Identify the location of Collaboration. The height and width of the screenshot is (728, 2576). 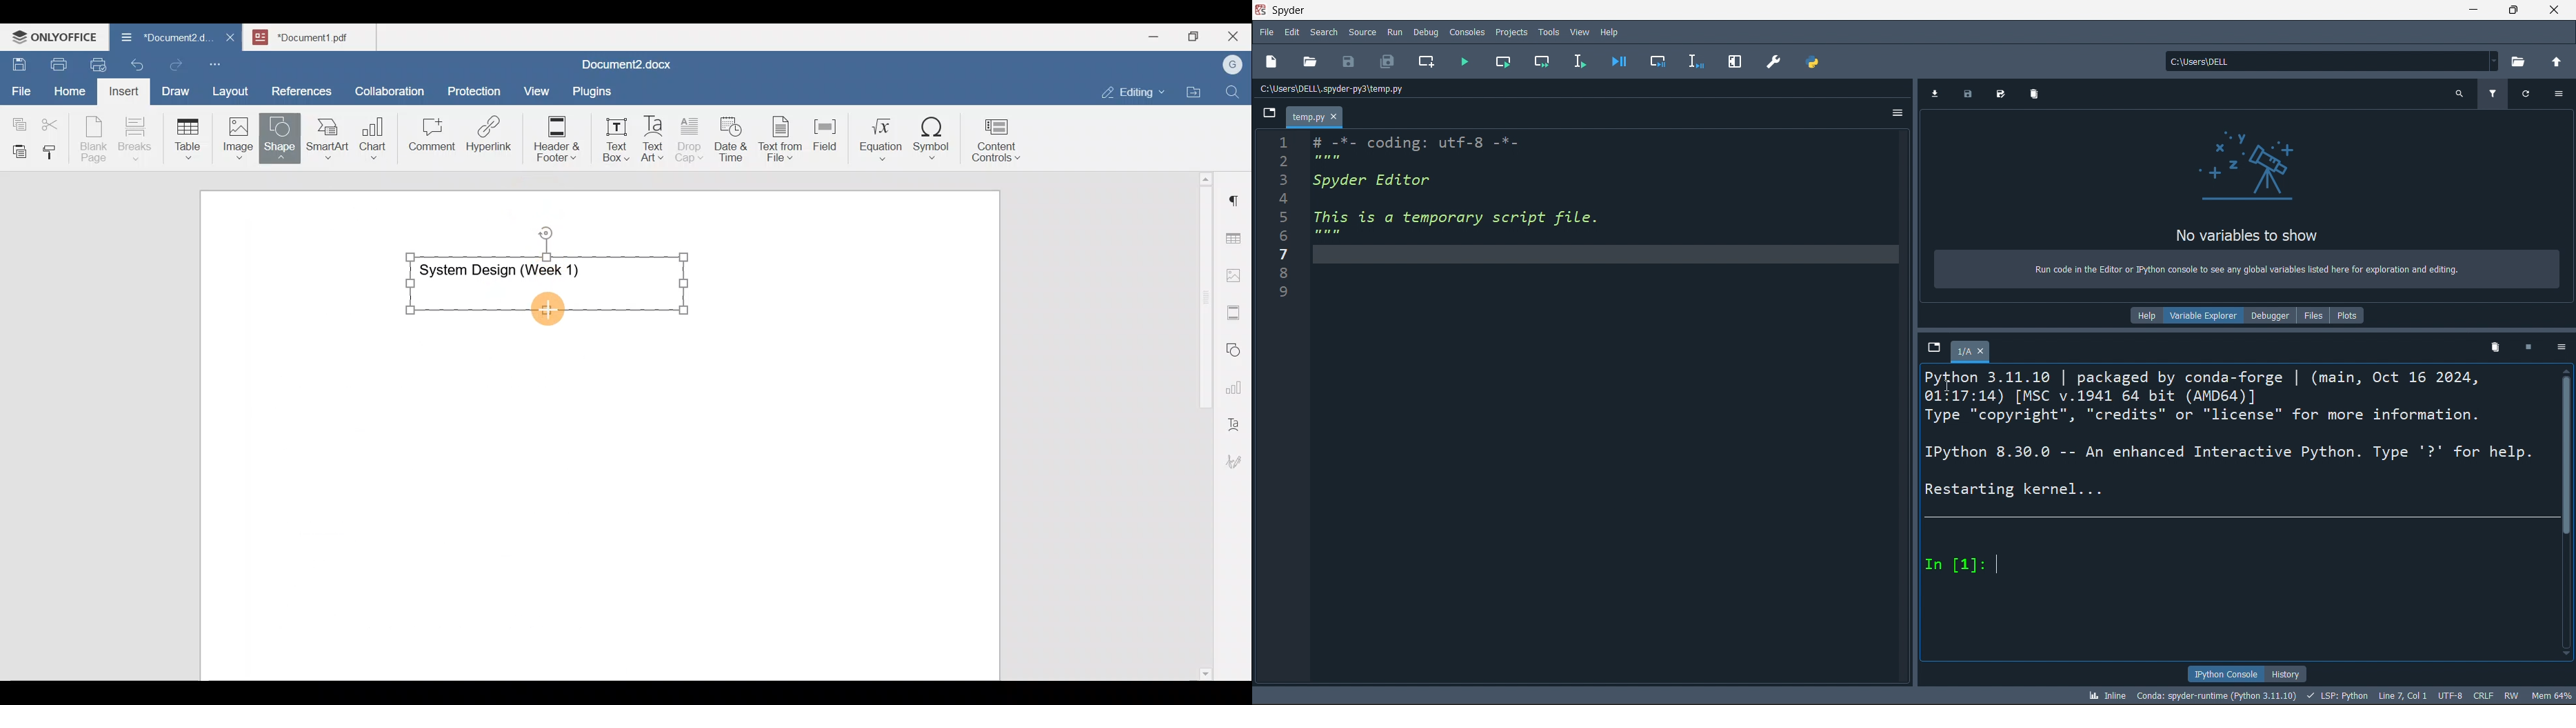
(388, 84).